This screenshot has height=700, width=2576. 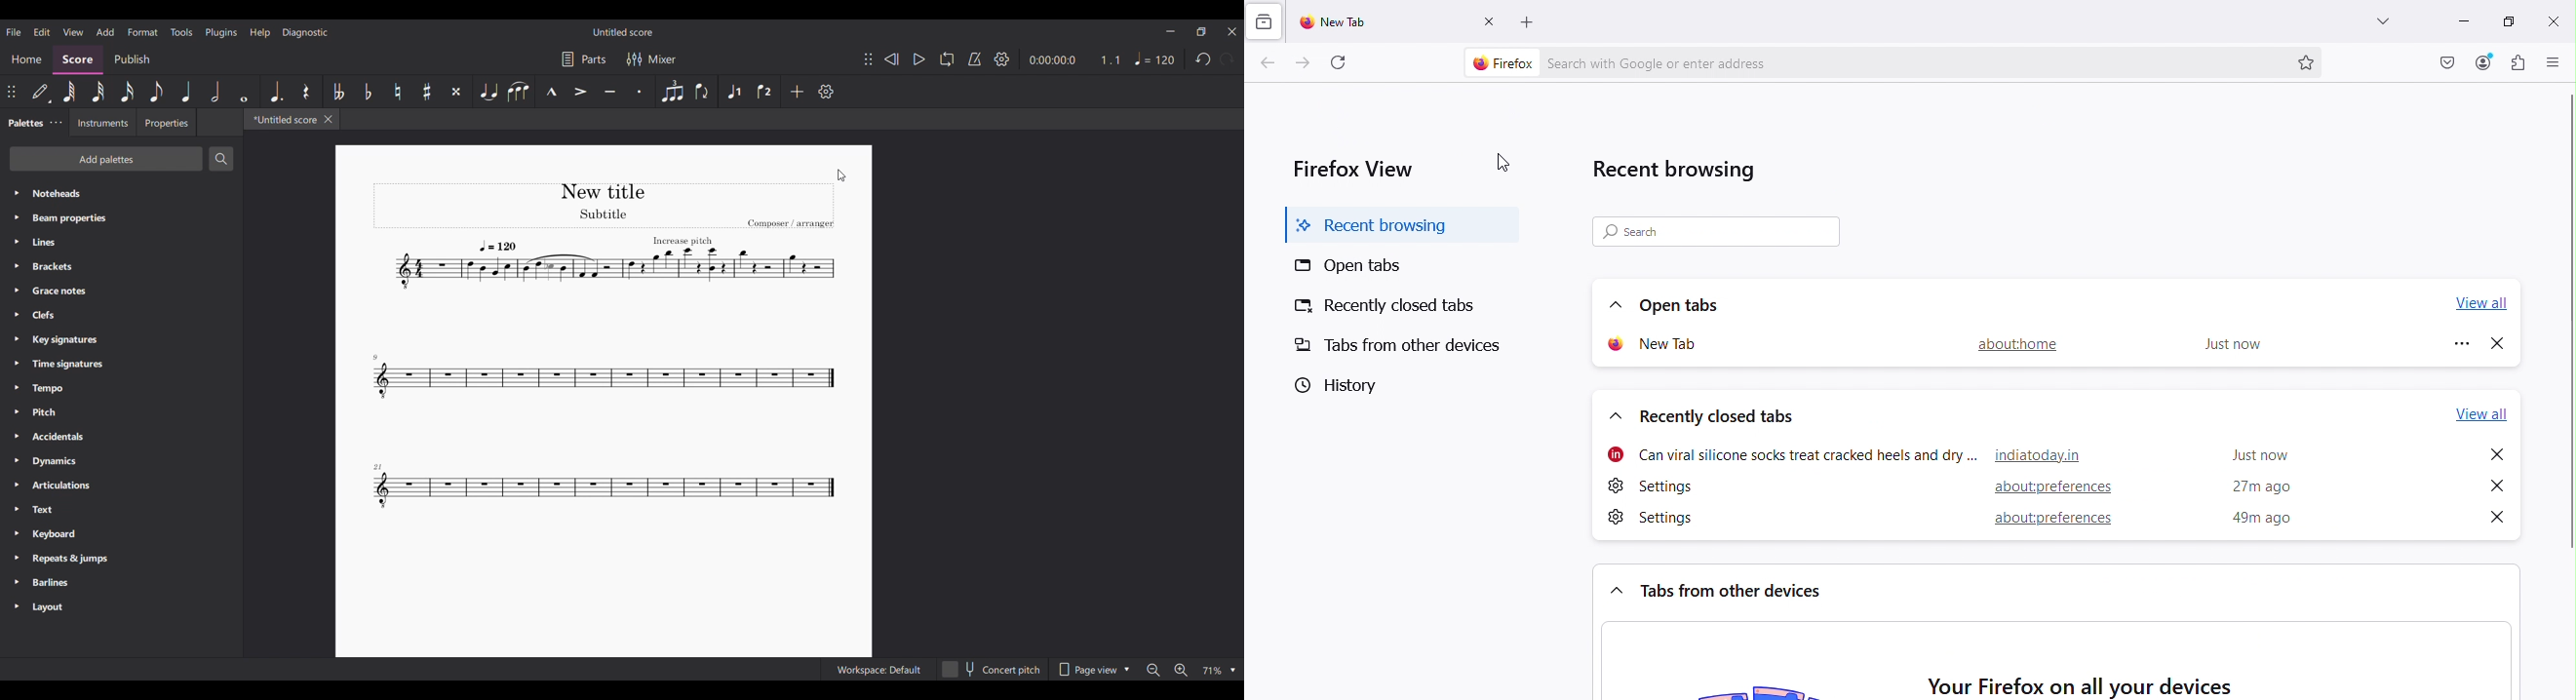 I want to click on About home, so click(x=2009, y=343).